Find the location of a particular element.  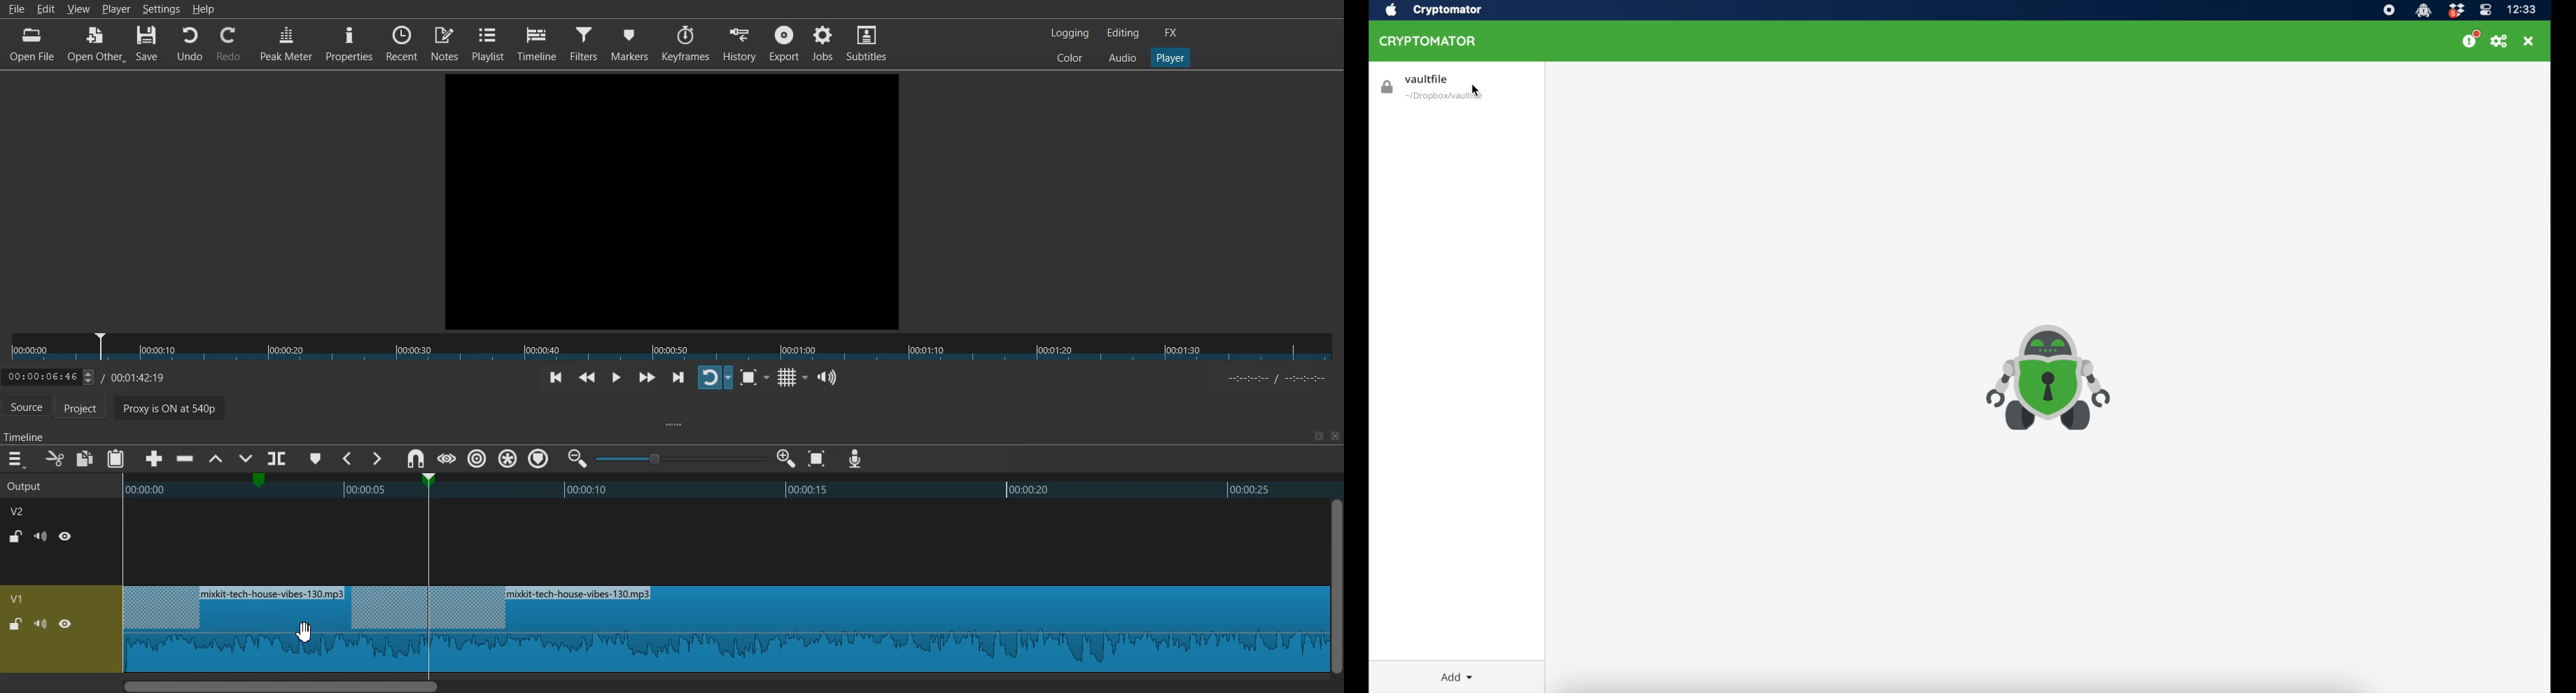

Audio is located at coordinates (1122, 57).